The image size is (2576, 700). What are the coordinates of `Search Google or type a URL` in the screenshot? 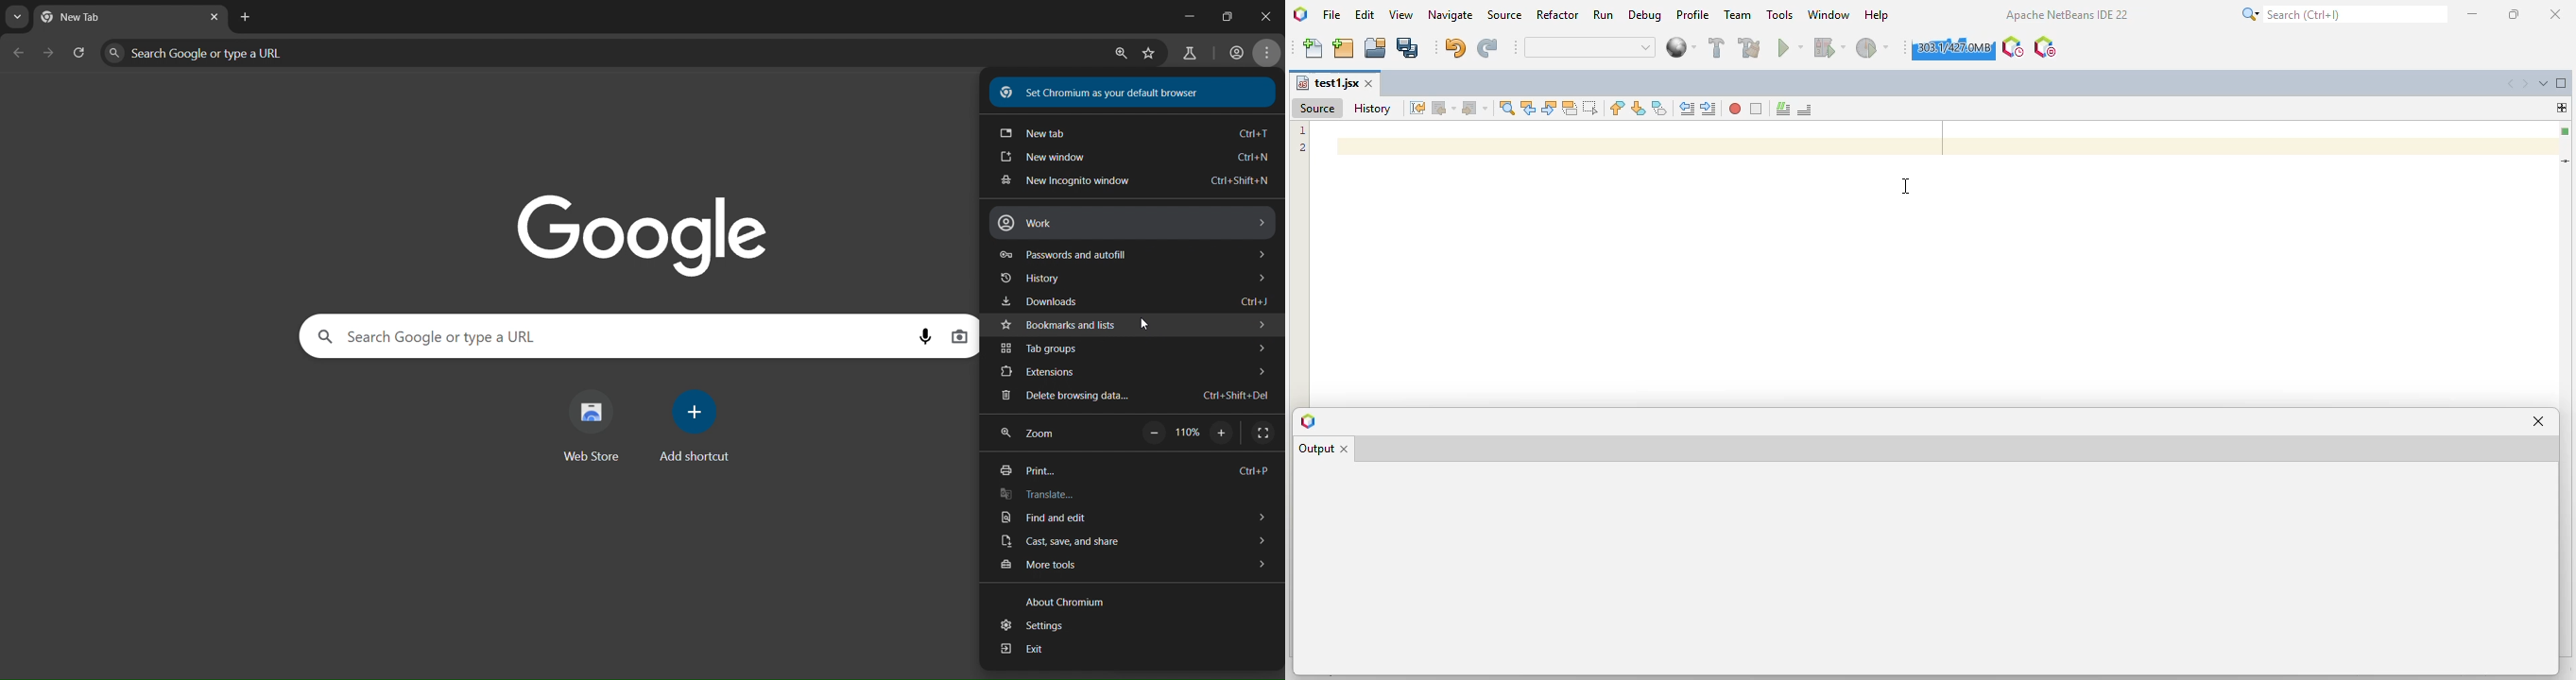 It's located at (606, 51).